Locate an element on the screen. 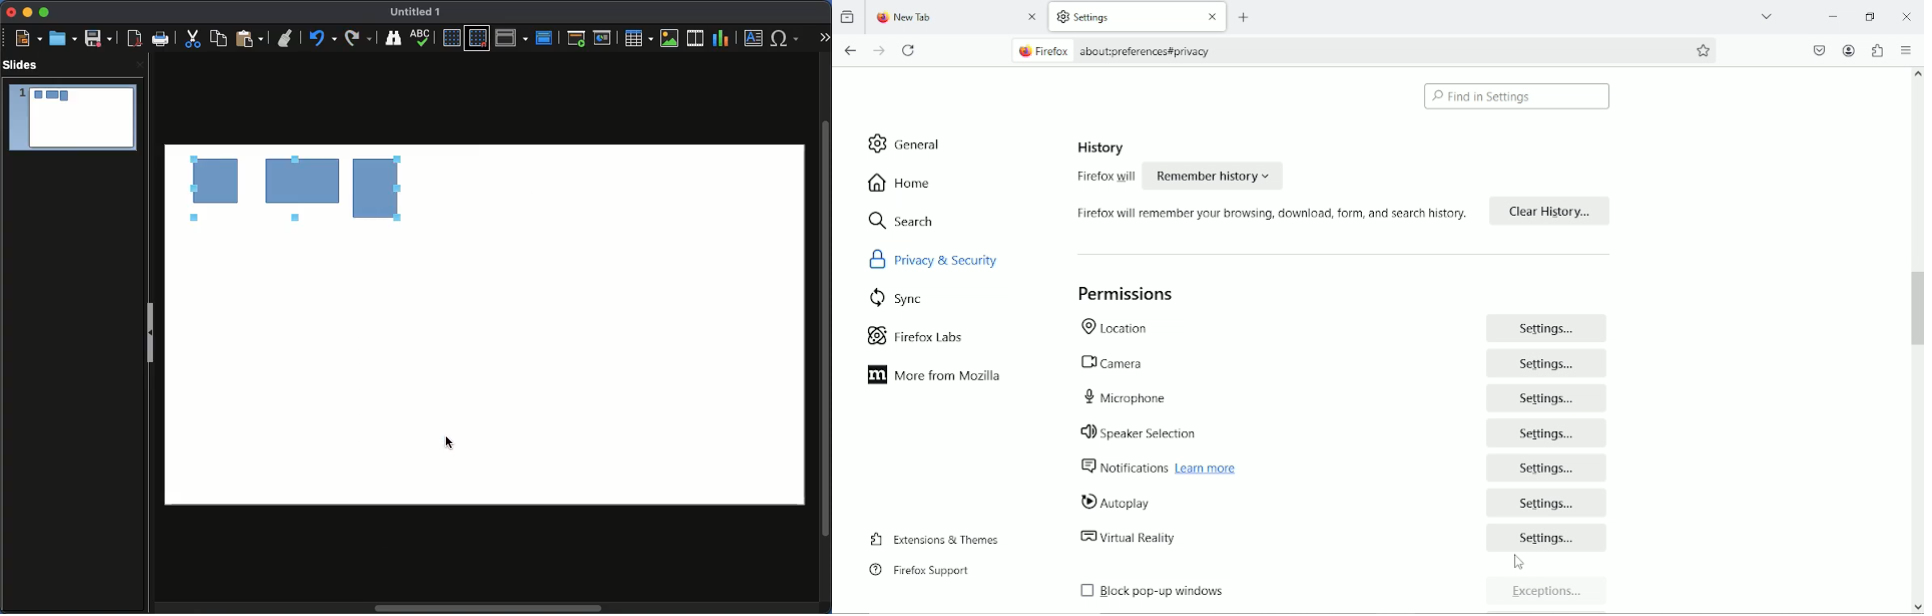  Text box is located at coordinates (755, 38).